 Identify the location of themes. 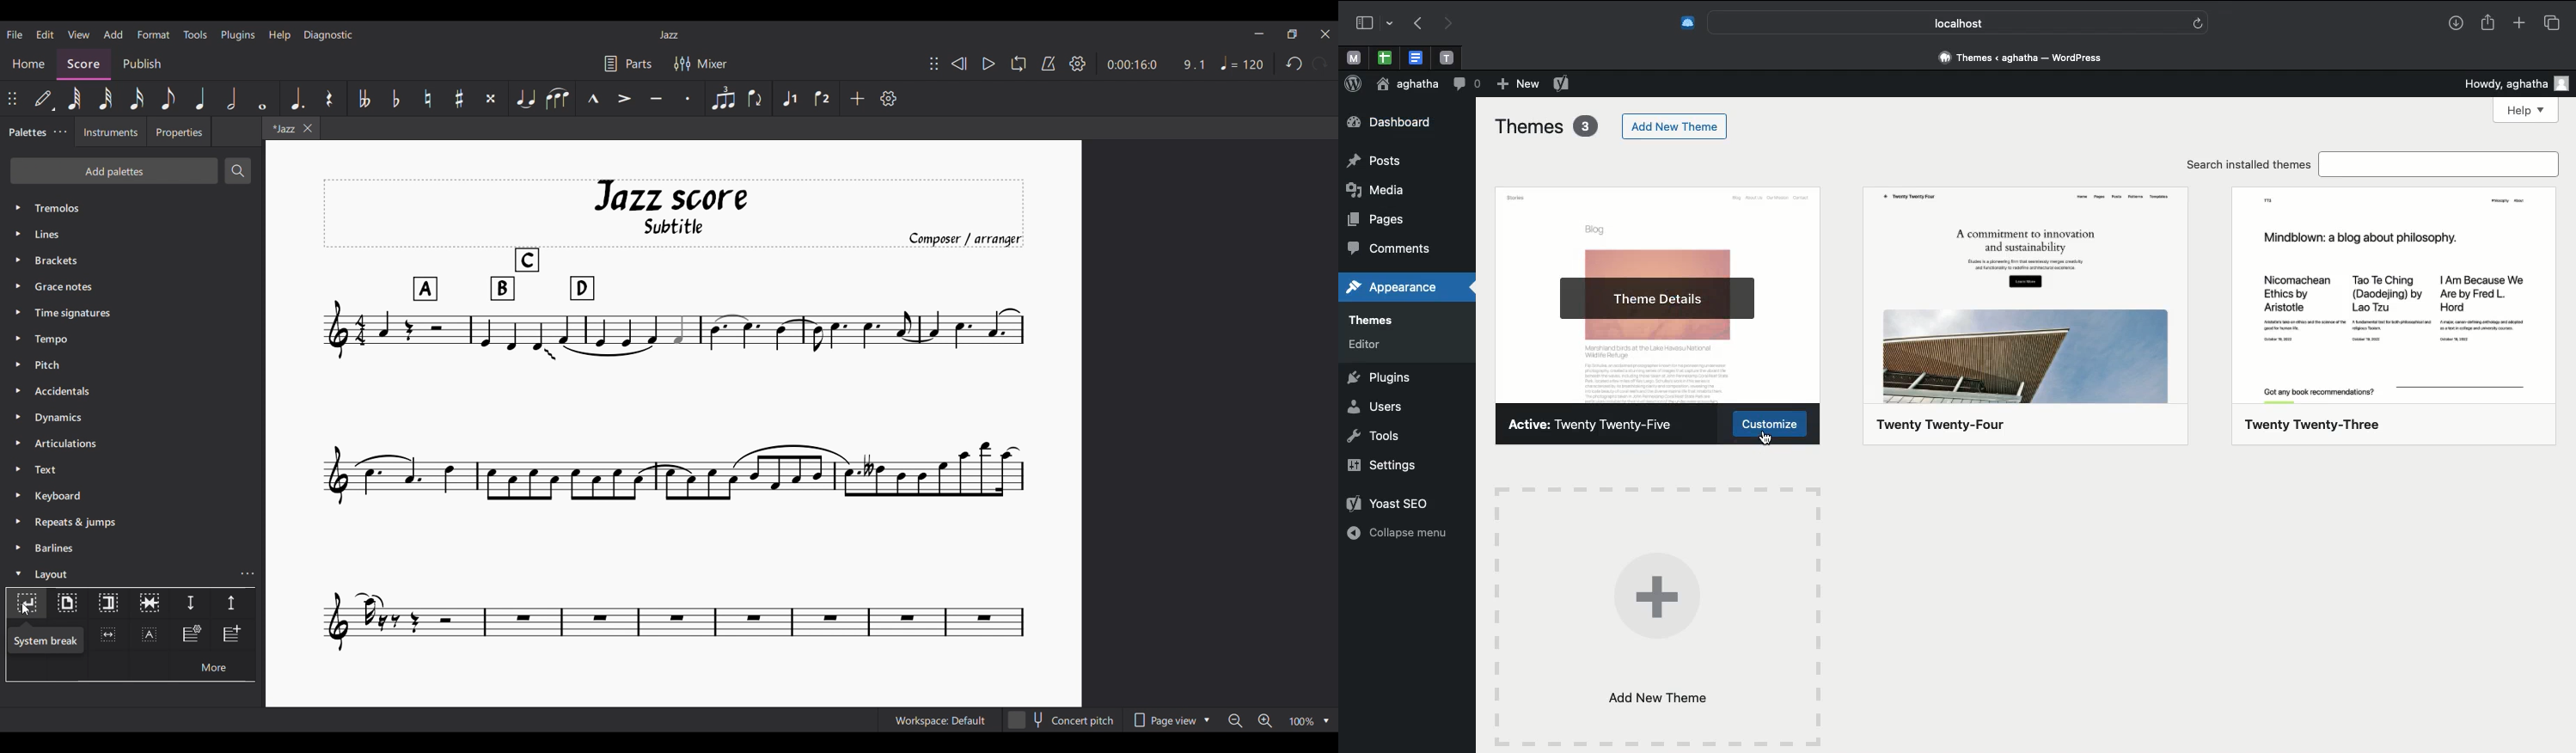
(1389, 319).